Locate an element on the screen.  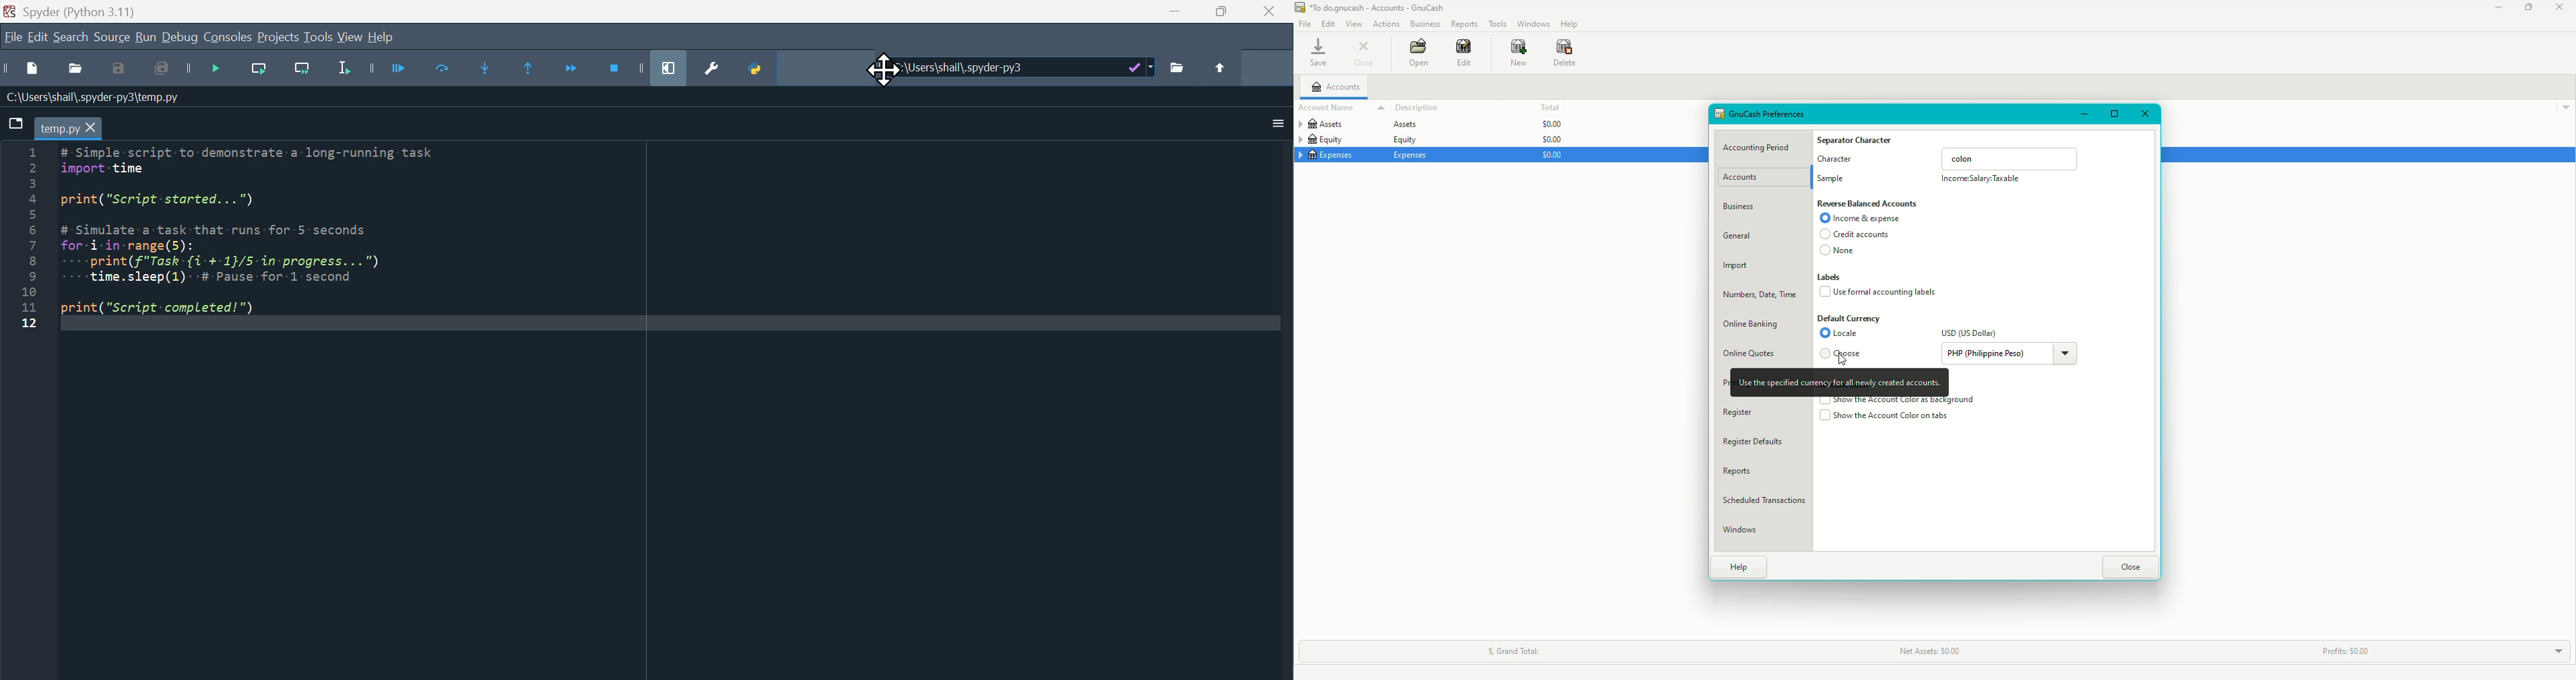
Filename is located at coordinates (67, 127).